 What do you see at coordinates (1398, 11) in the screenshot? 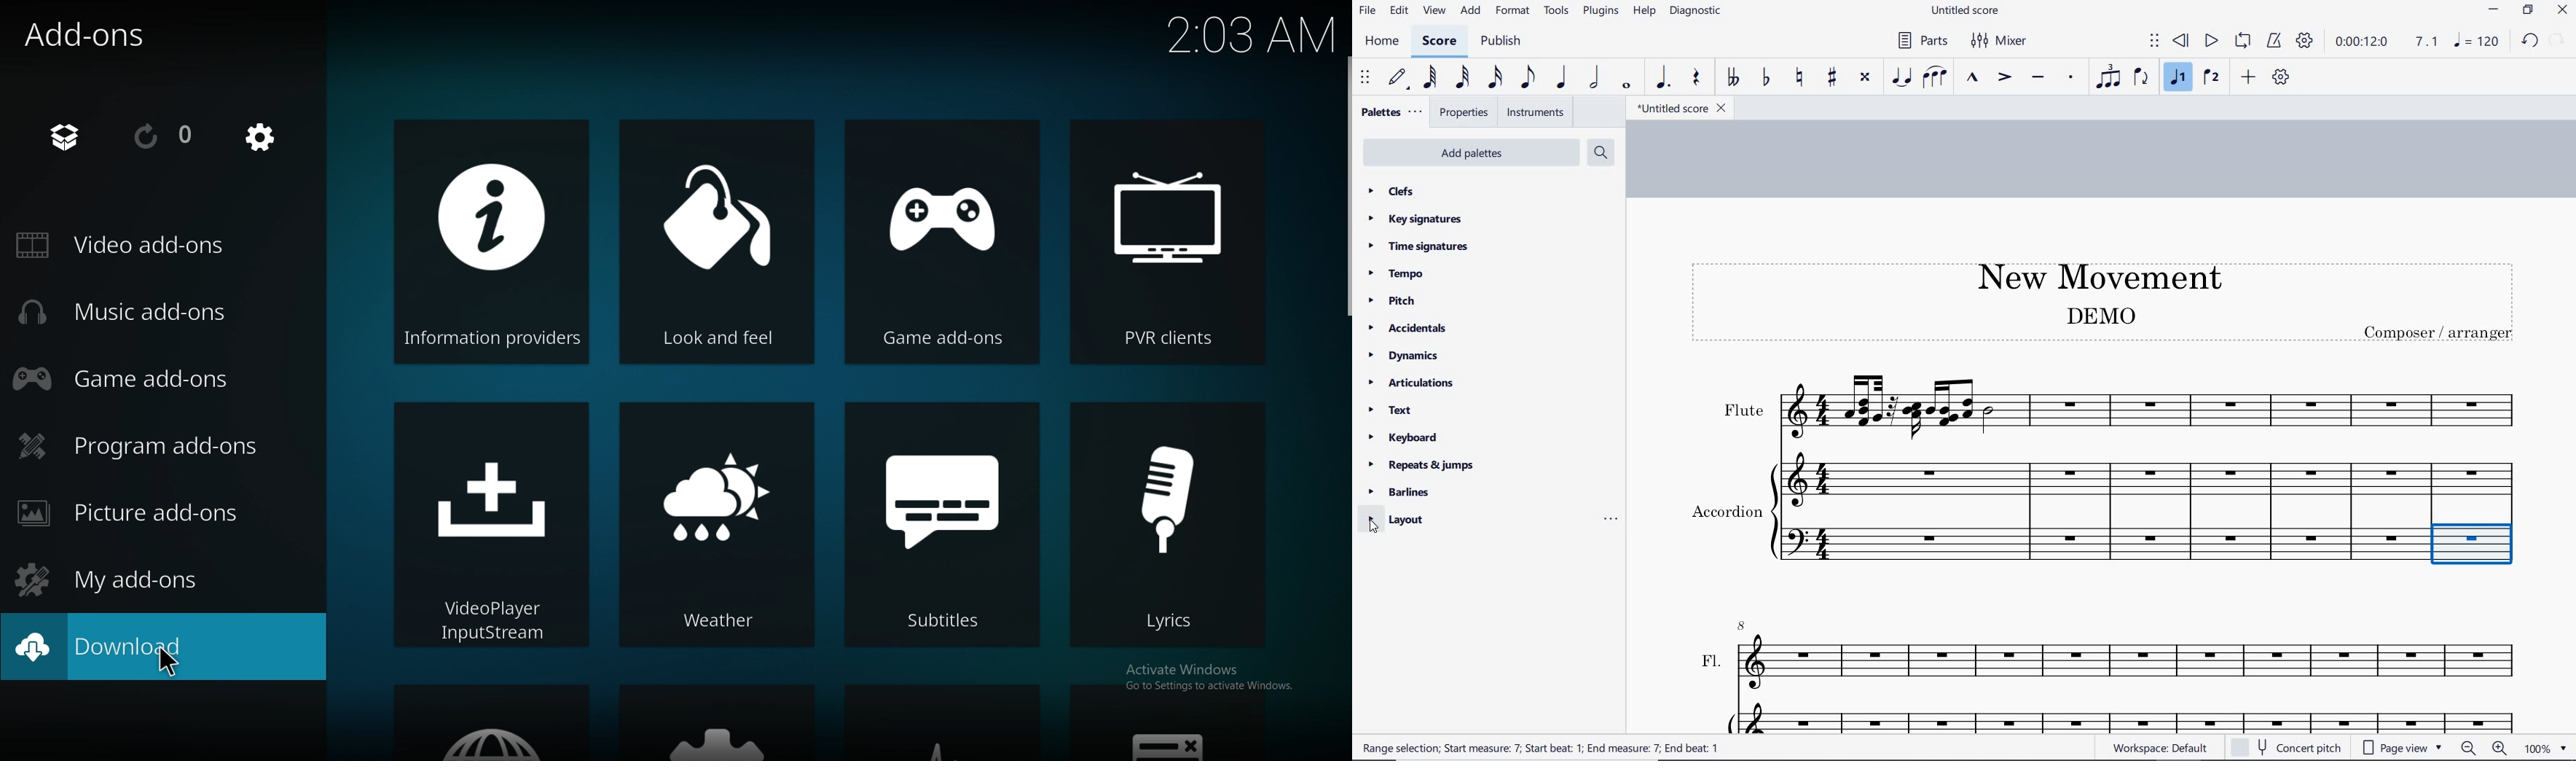
I see `edit` at bounding box center [1398, 11].